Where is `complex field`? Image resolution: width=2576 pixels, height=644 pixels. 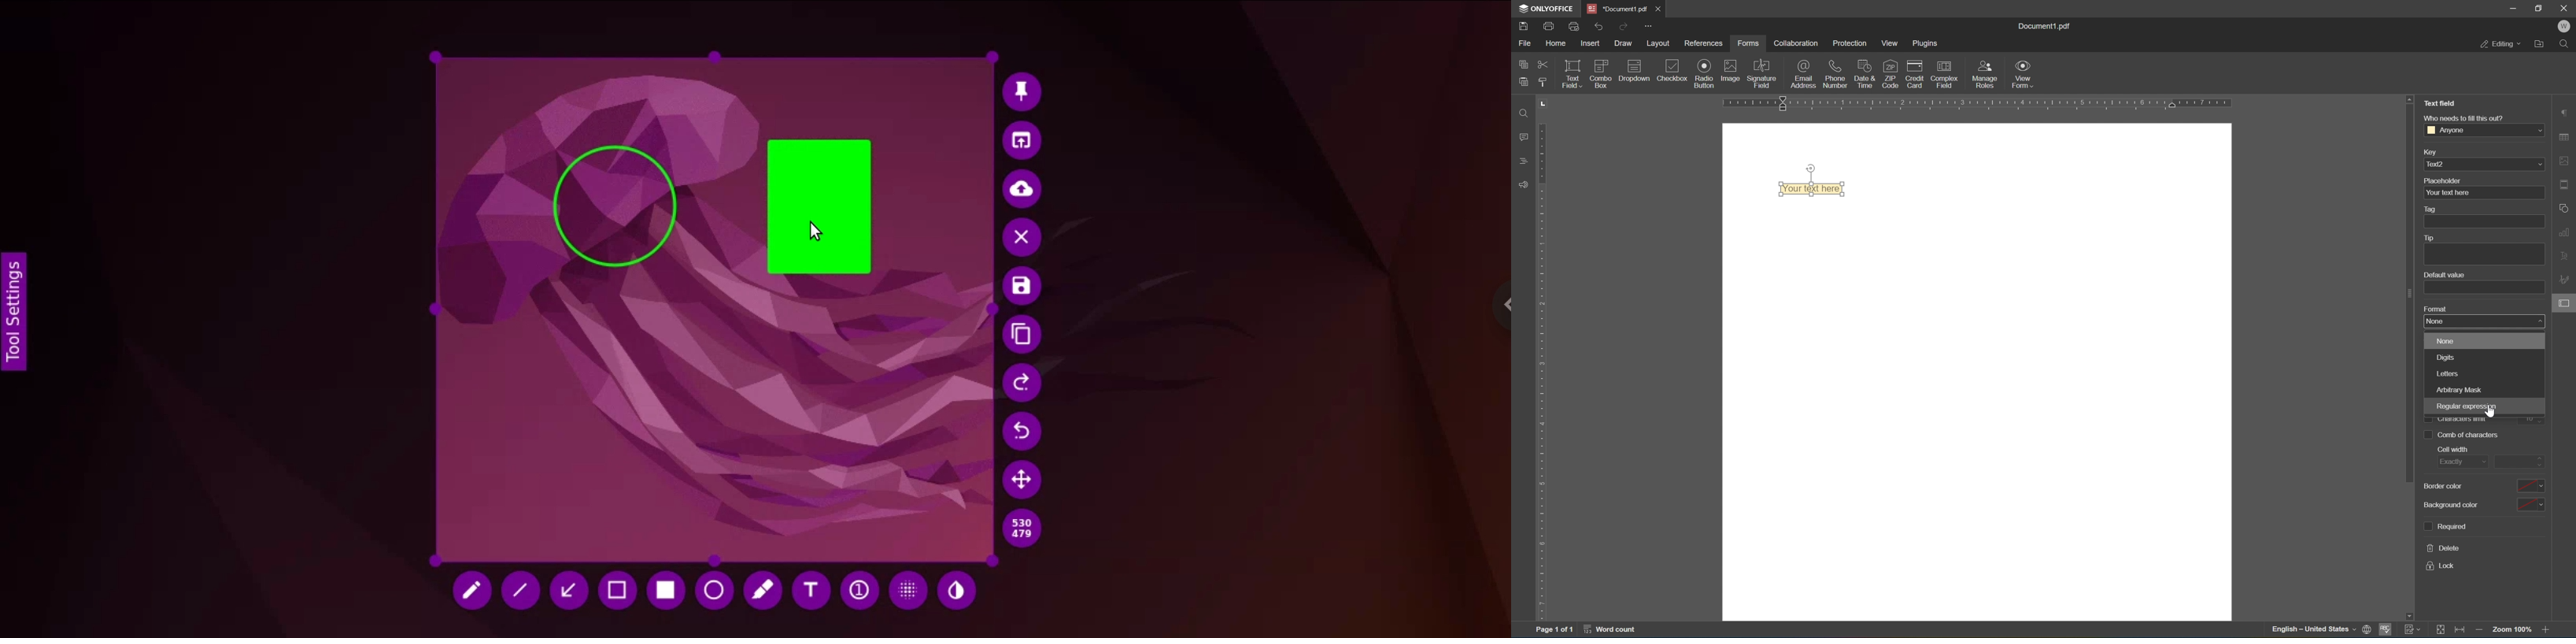 complex field is located at coordinates (1944, 73).